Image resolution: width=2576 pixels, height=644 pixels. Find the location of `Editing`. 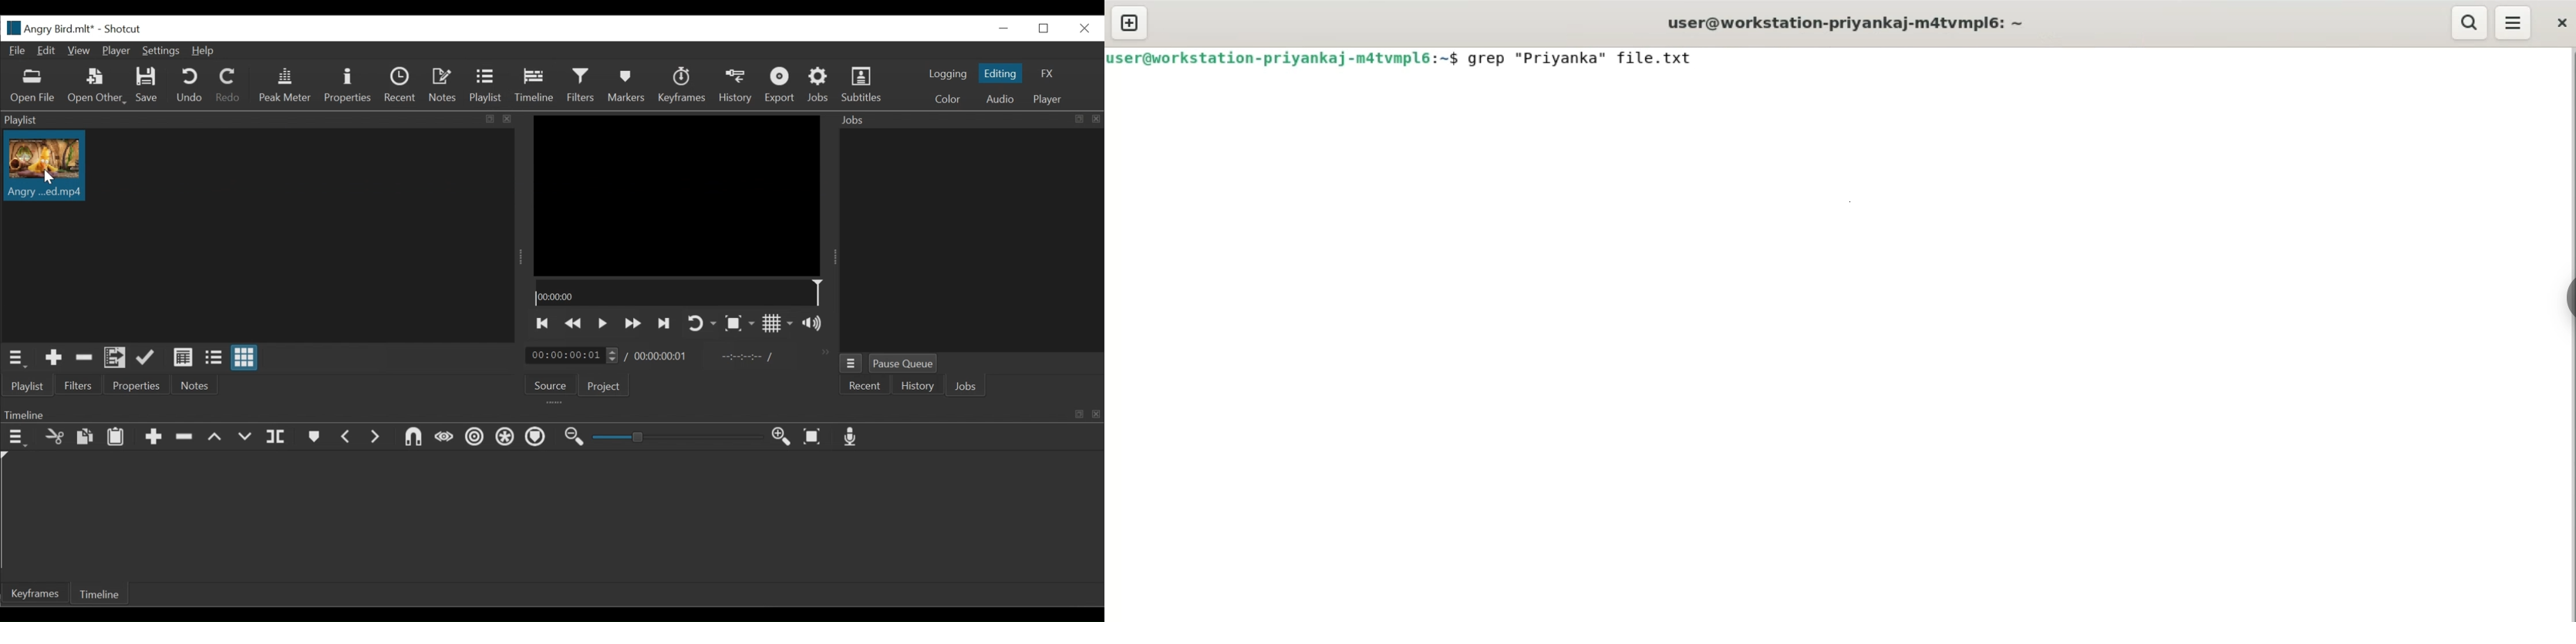

Editing is located at coordinates (1003, 73).